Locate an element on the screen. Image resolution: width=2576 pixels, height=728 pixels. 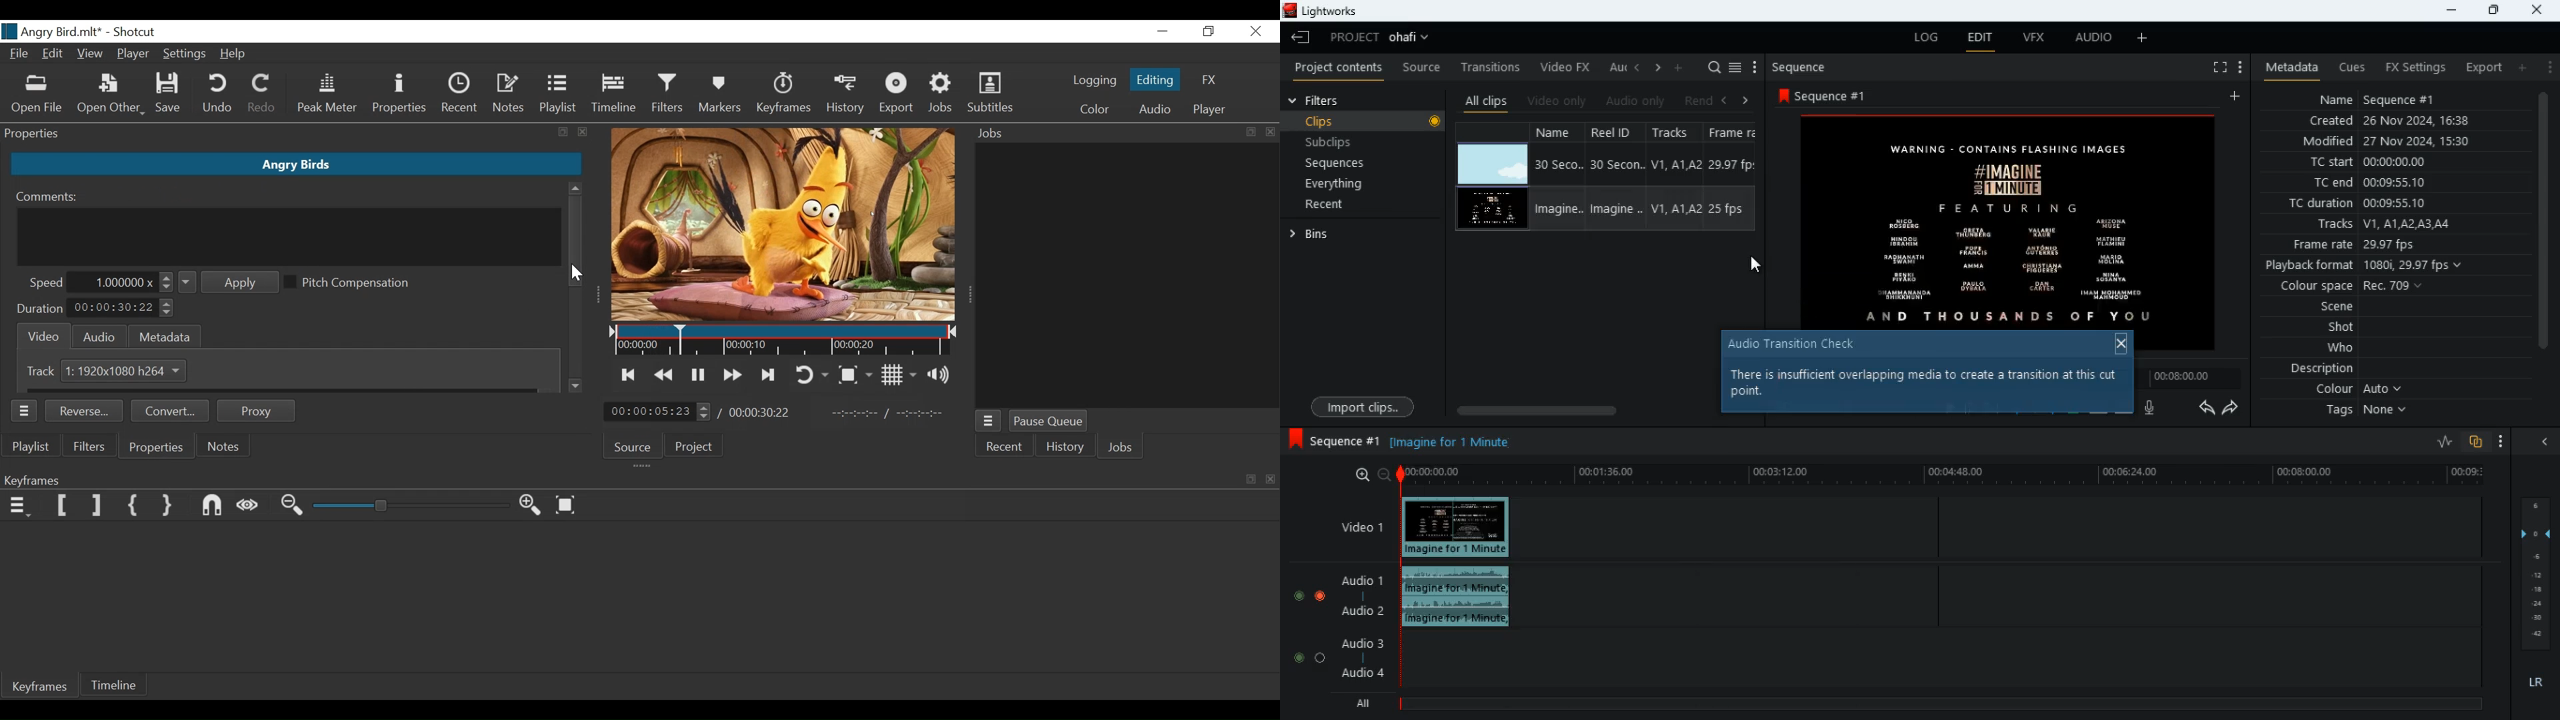
Jobs is located at coordinates (941, 95).